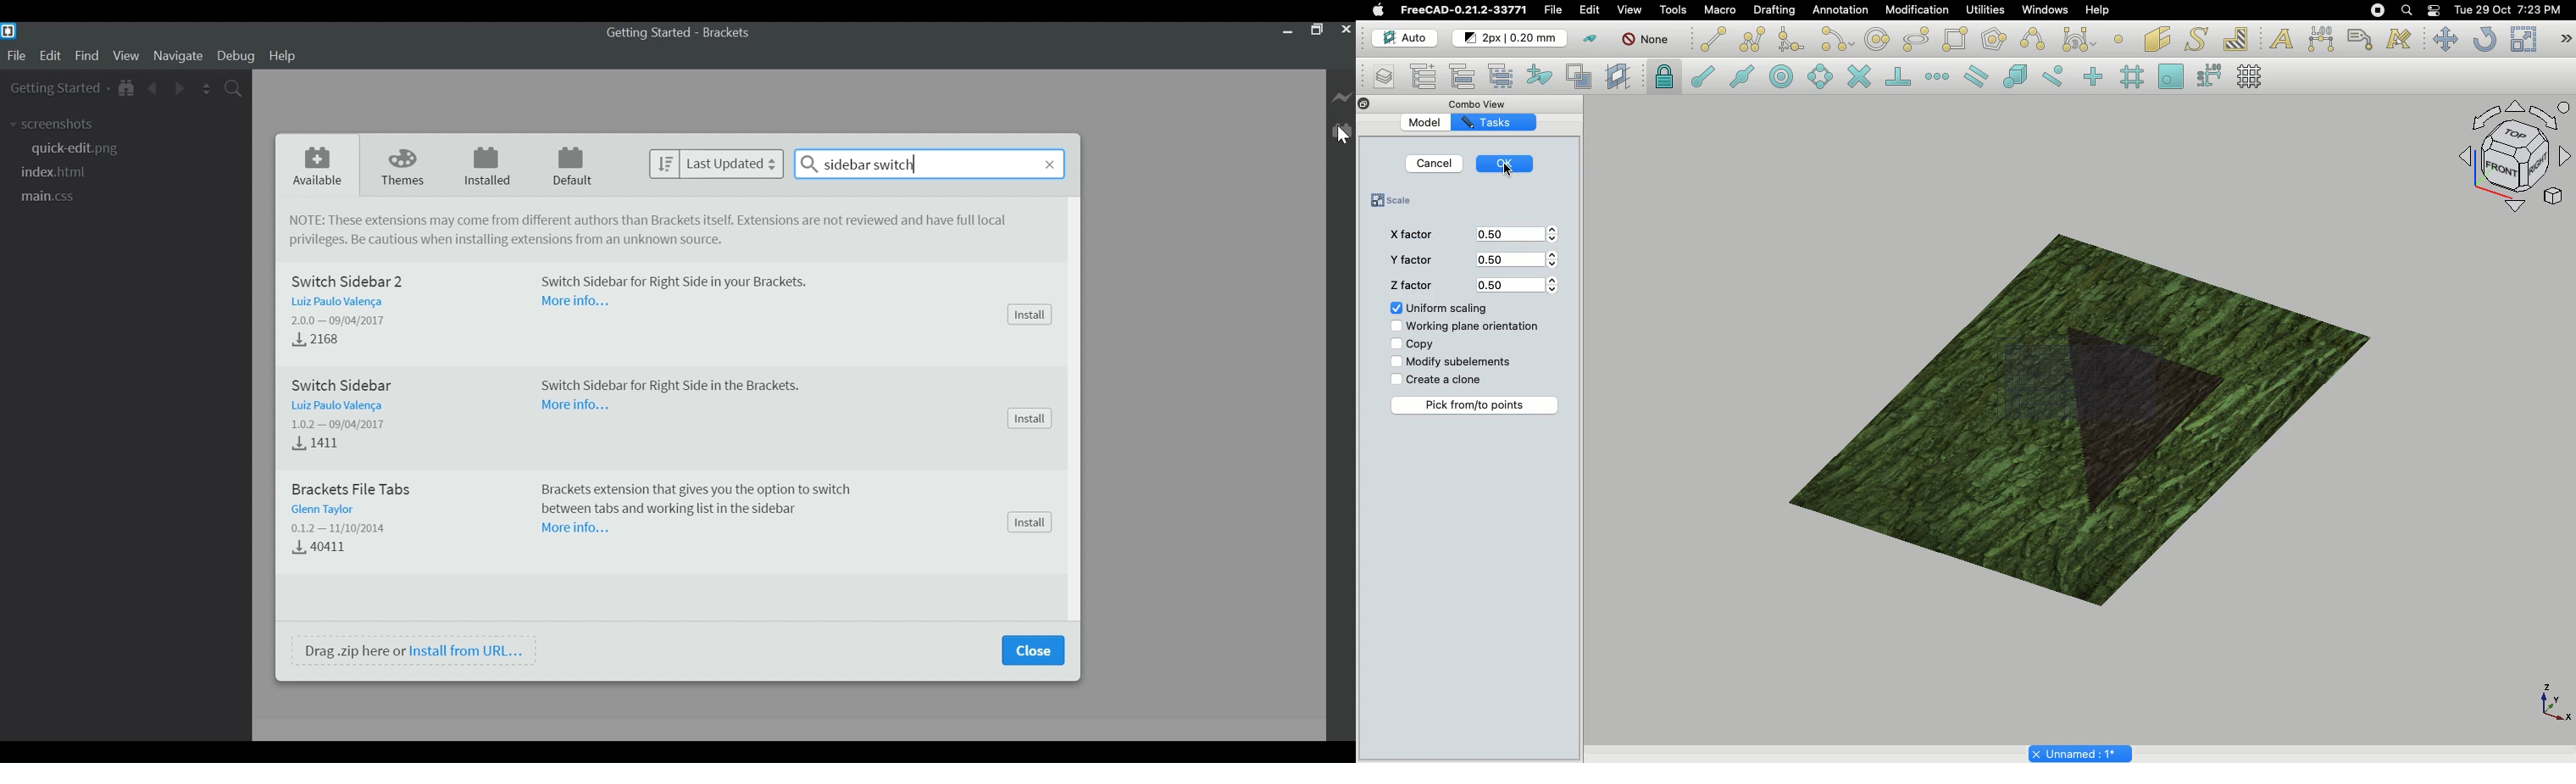 The width and height of the screenshot is (2576, 784). What do you see at coordinates (8, 30) in the screenshot?
I see `Brackets Desktop Icon` at bounding box center [8, 30].